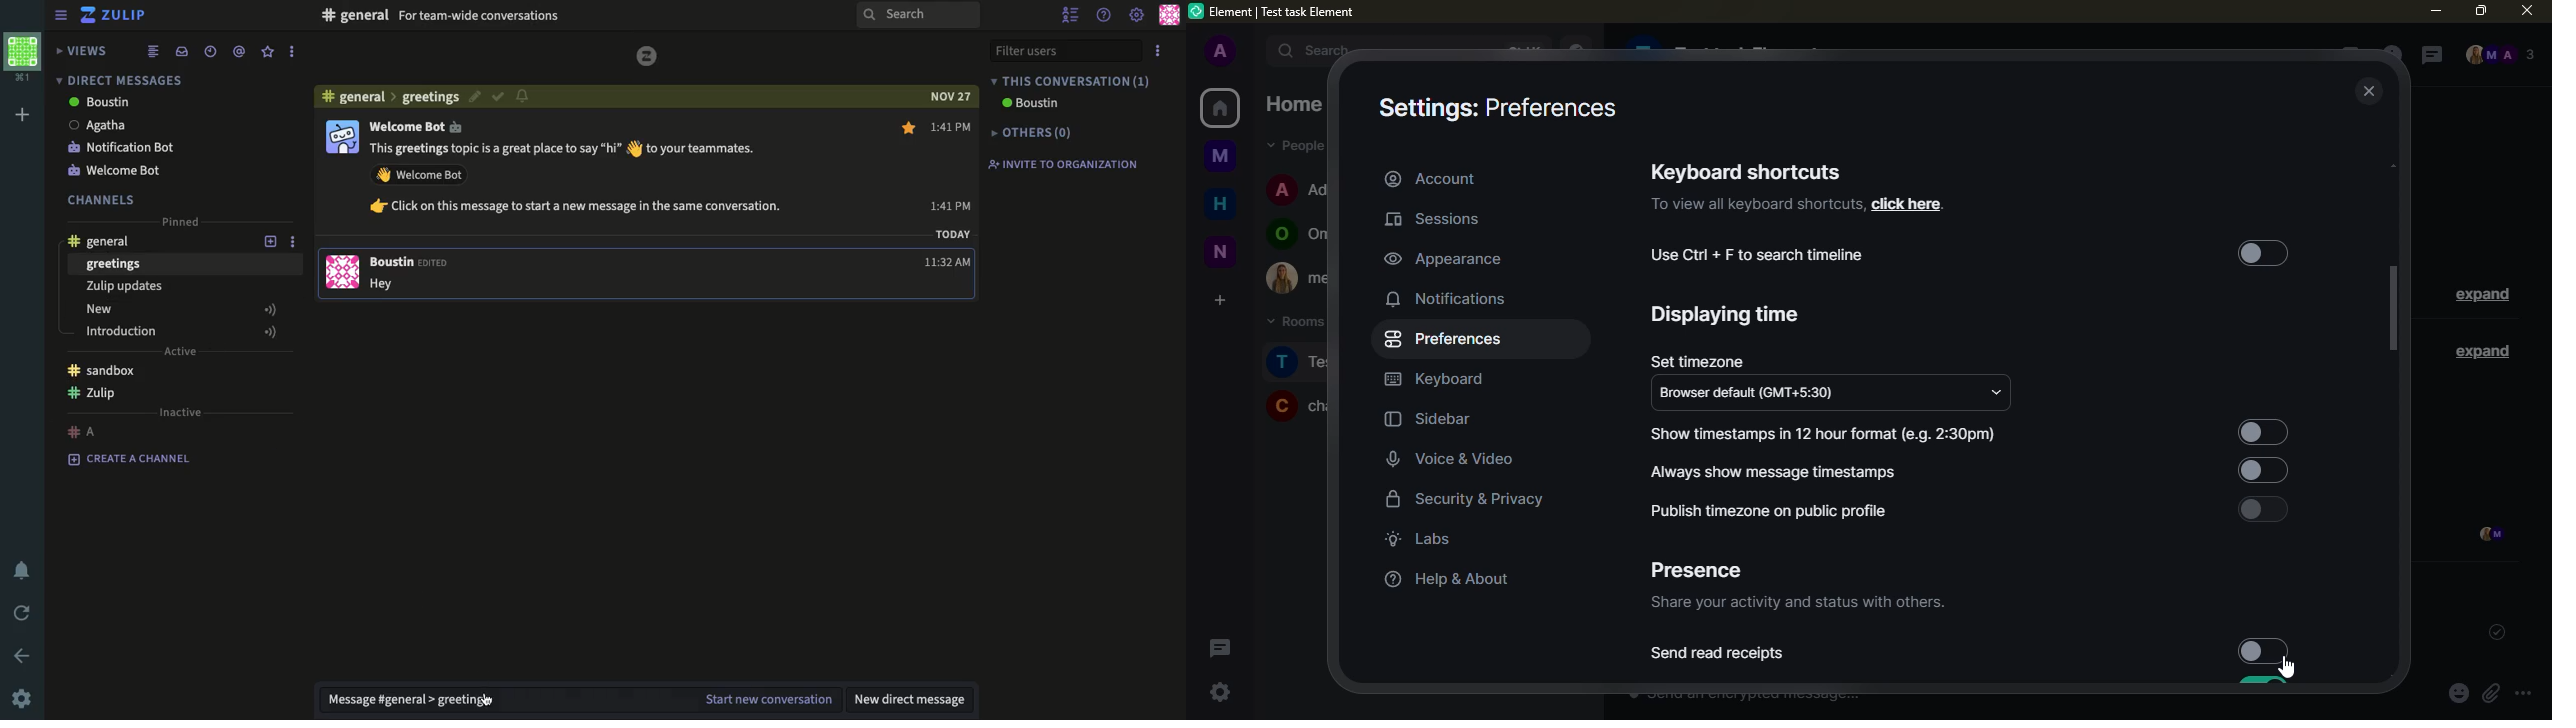 Image resolution: width=2576 pixels, height=728 pixels. I want to click on new, so click(180, 309).